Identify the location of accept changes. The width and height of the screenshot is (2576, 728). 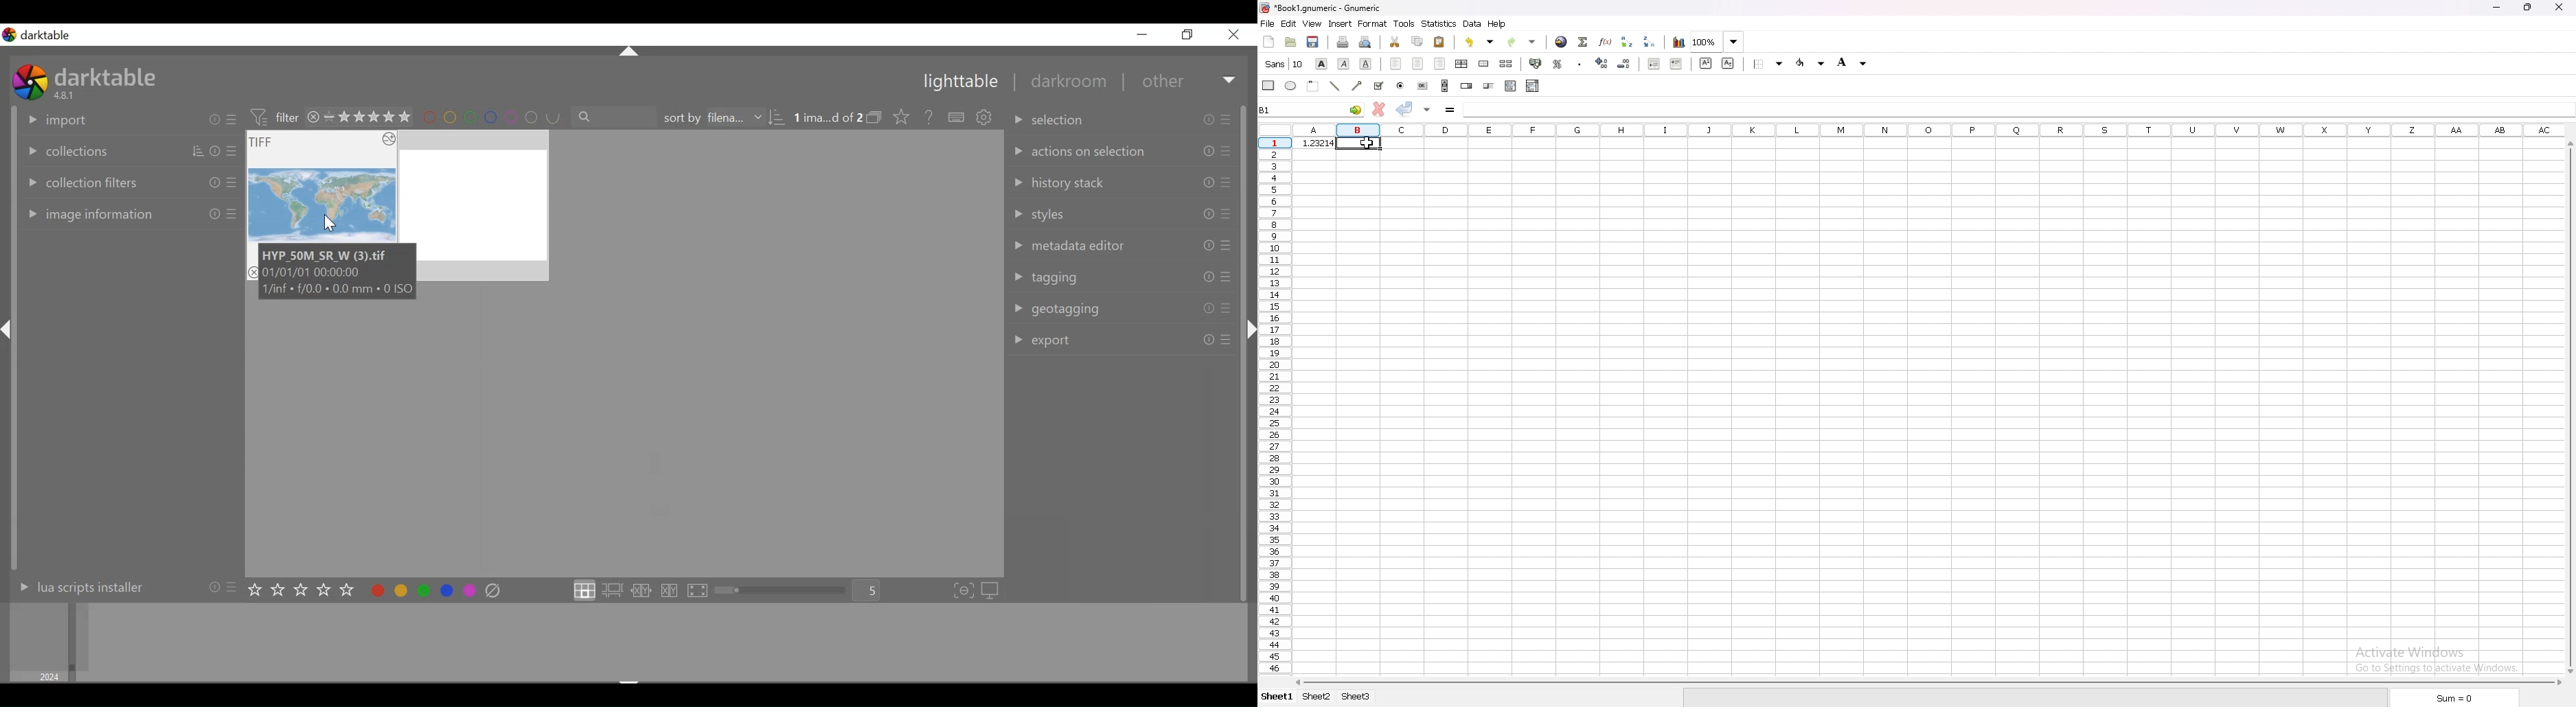
(1404, 109).